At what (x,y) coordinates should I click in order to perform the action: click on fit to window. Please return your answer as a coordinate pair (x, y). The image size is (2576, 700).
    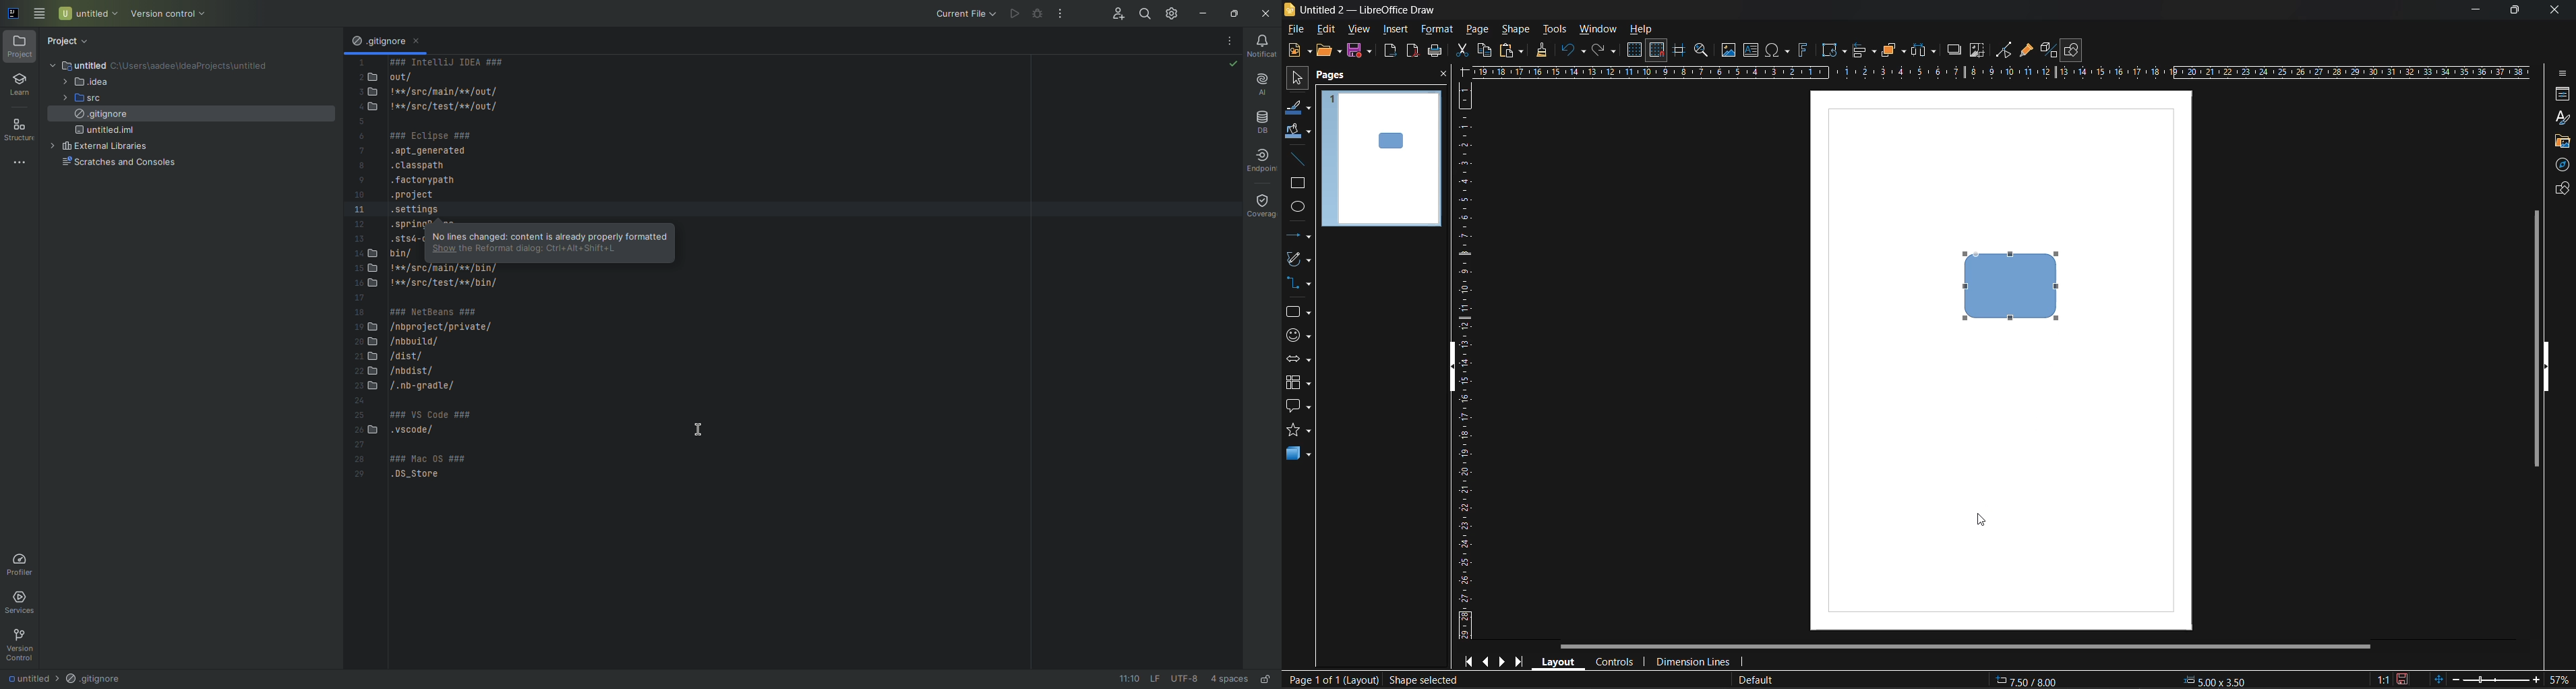
    Looking at the image, I should click on (2438, 679).